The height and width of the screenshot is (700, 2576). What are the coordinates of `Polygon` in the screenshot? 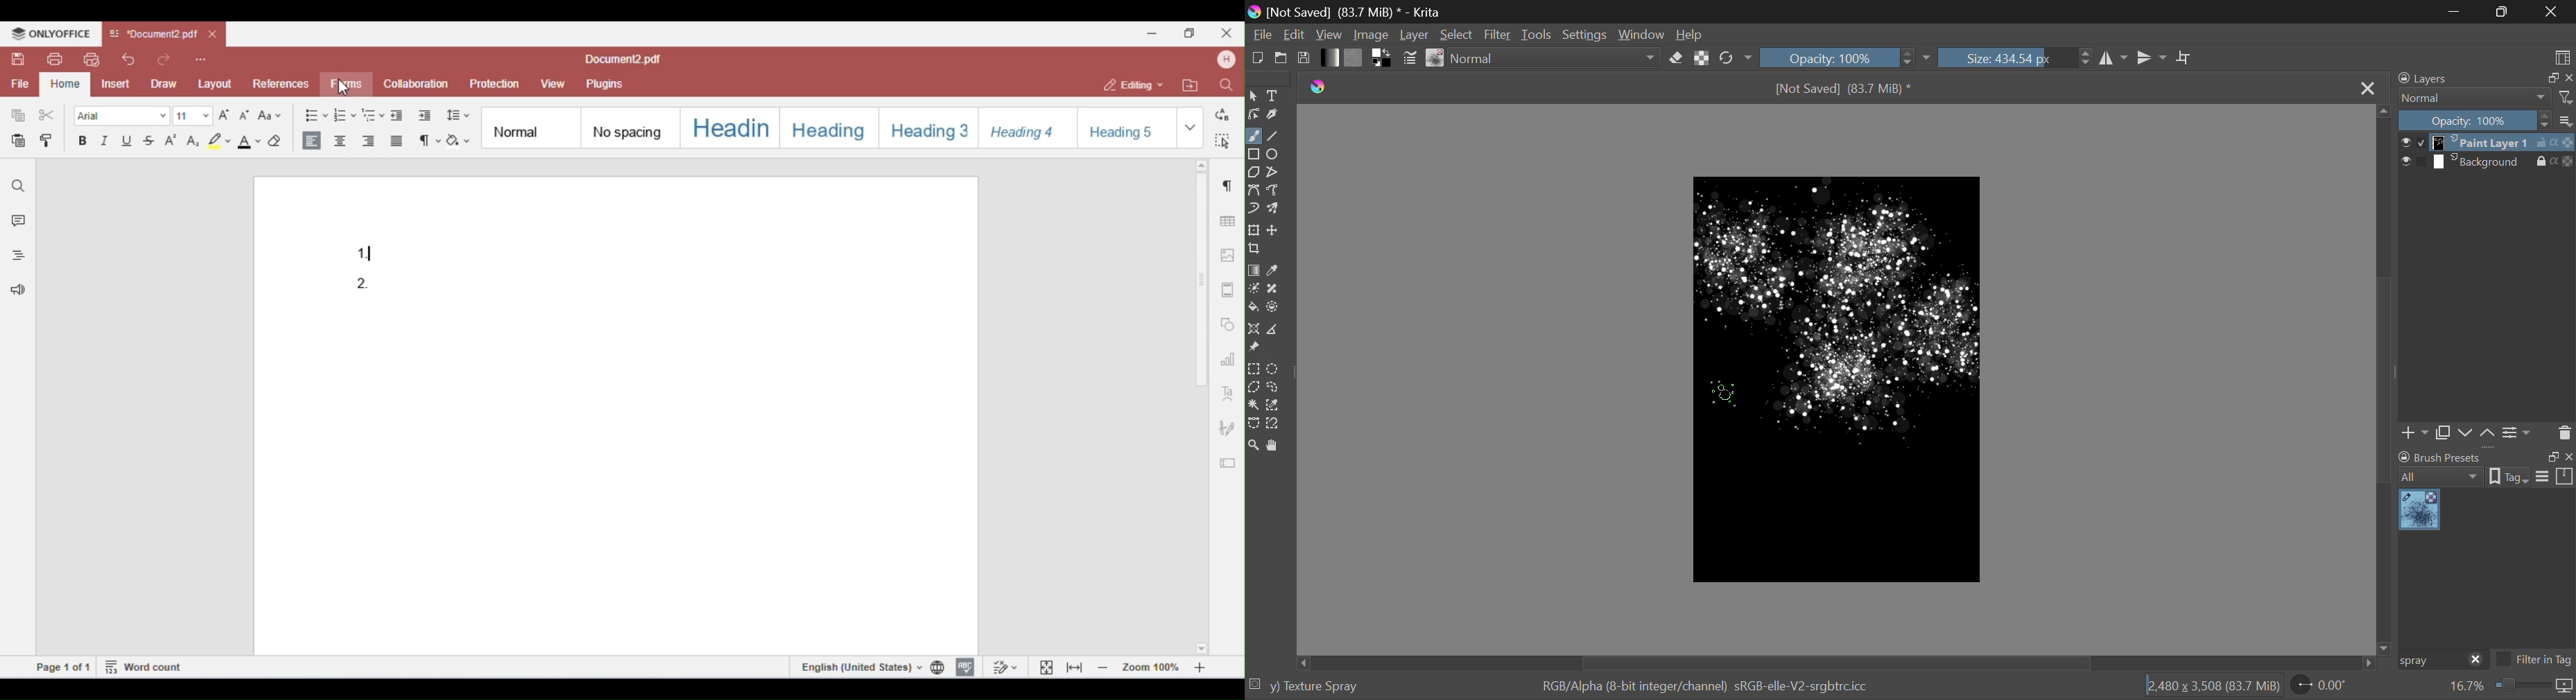 It's located at (1254, 173).